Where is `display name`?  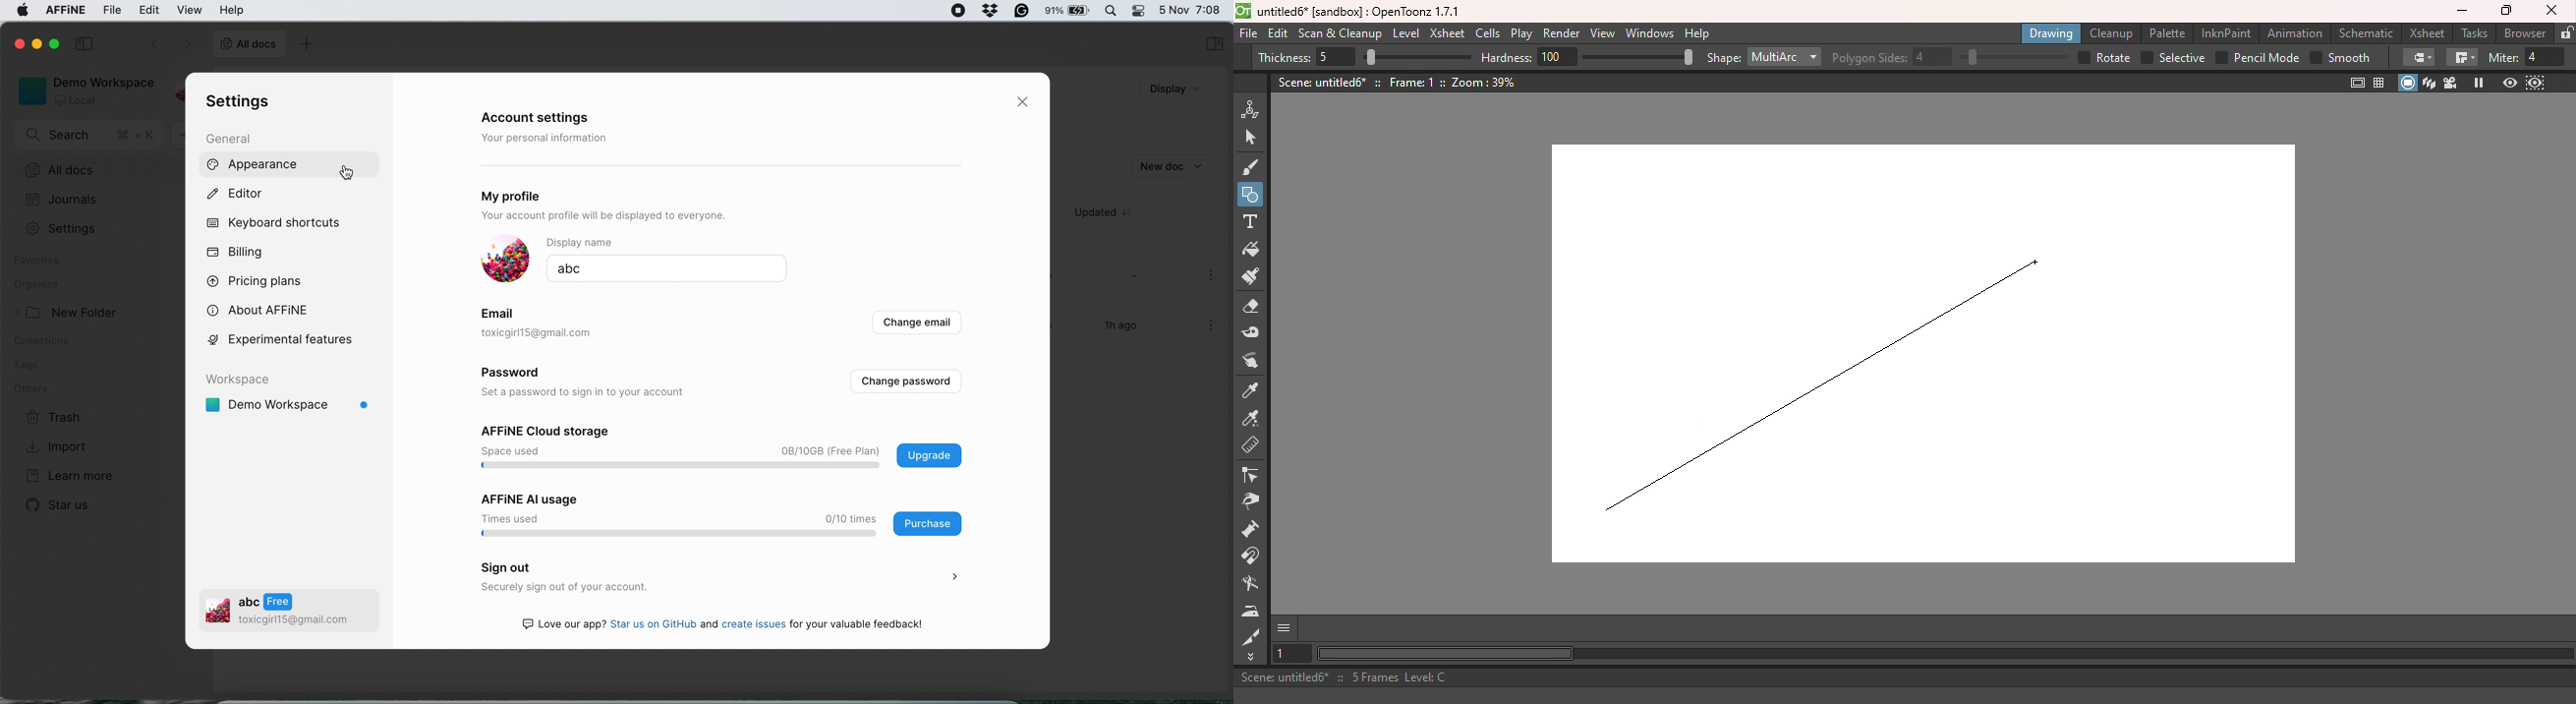 display name is located at coordinates (663, 243).